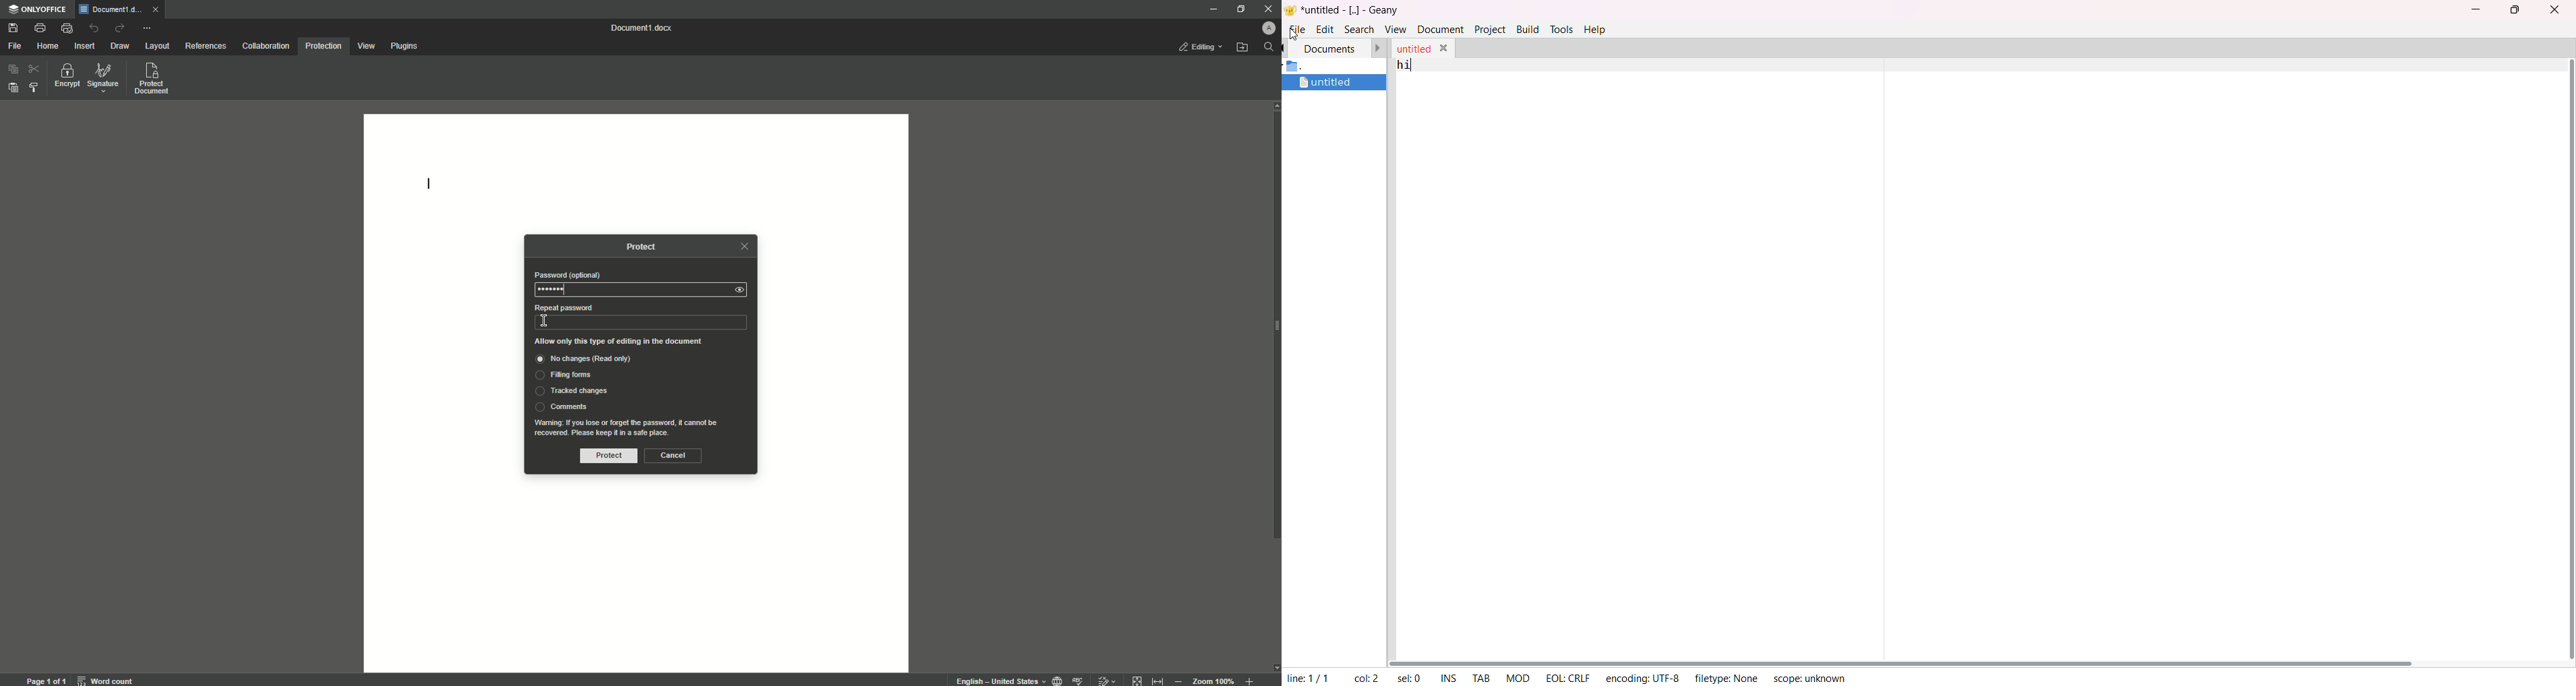 The image size is (2576, 700). I want to click on Text line, so click(431, 186).